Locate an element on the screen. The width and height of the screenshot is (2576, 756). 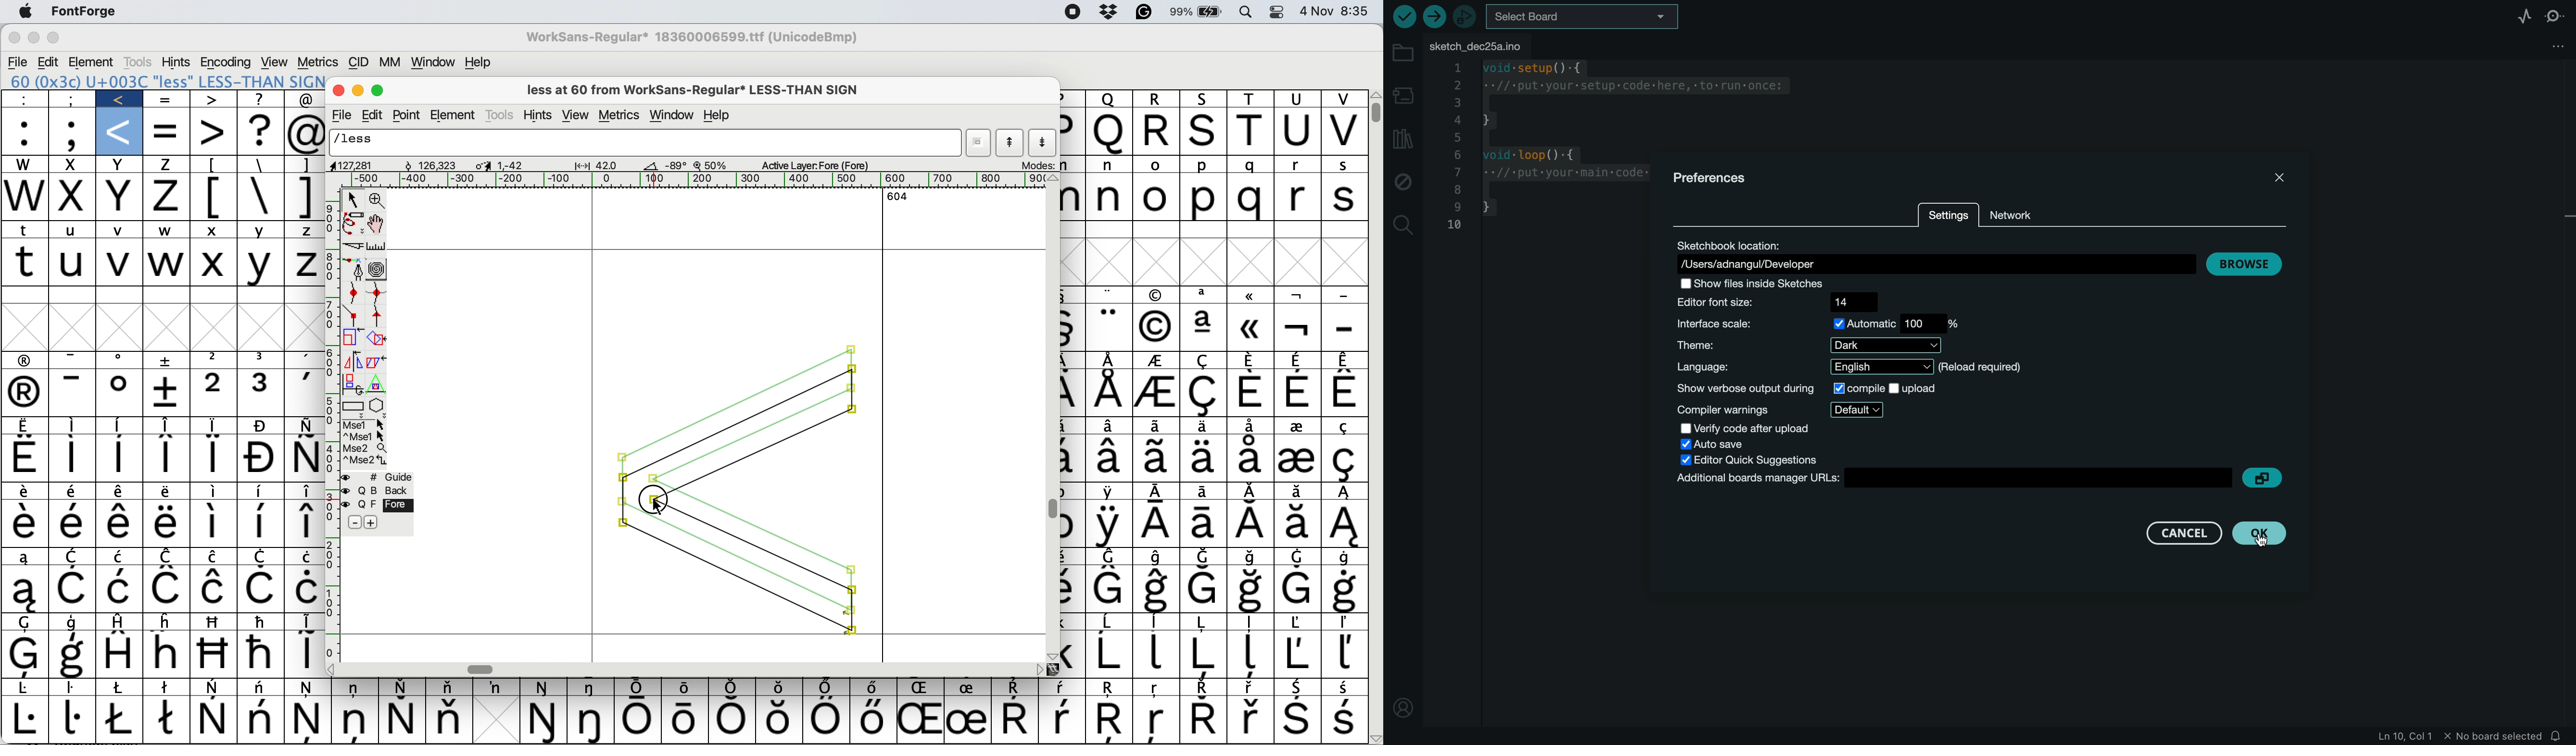
q is located at coordinates (1110, 130).